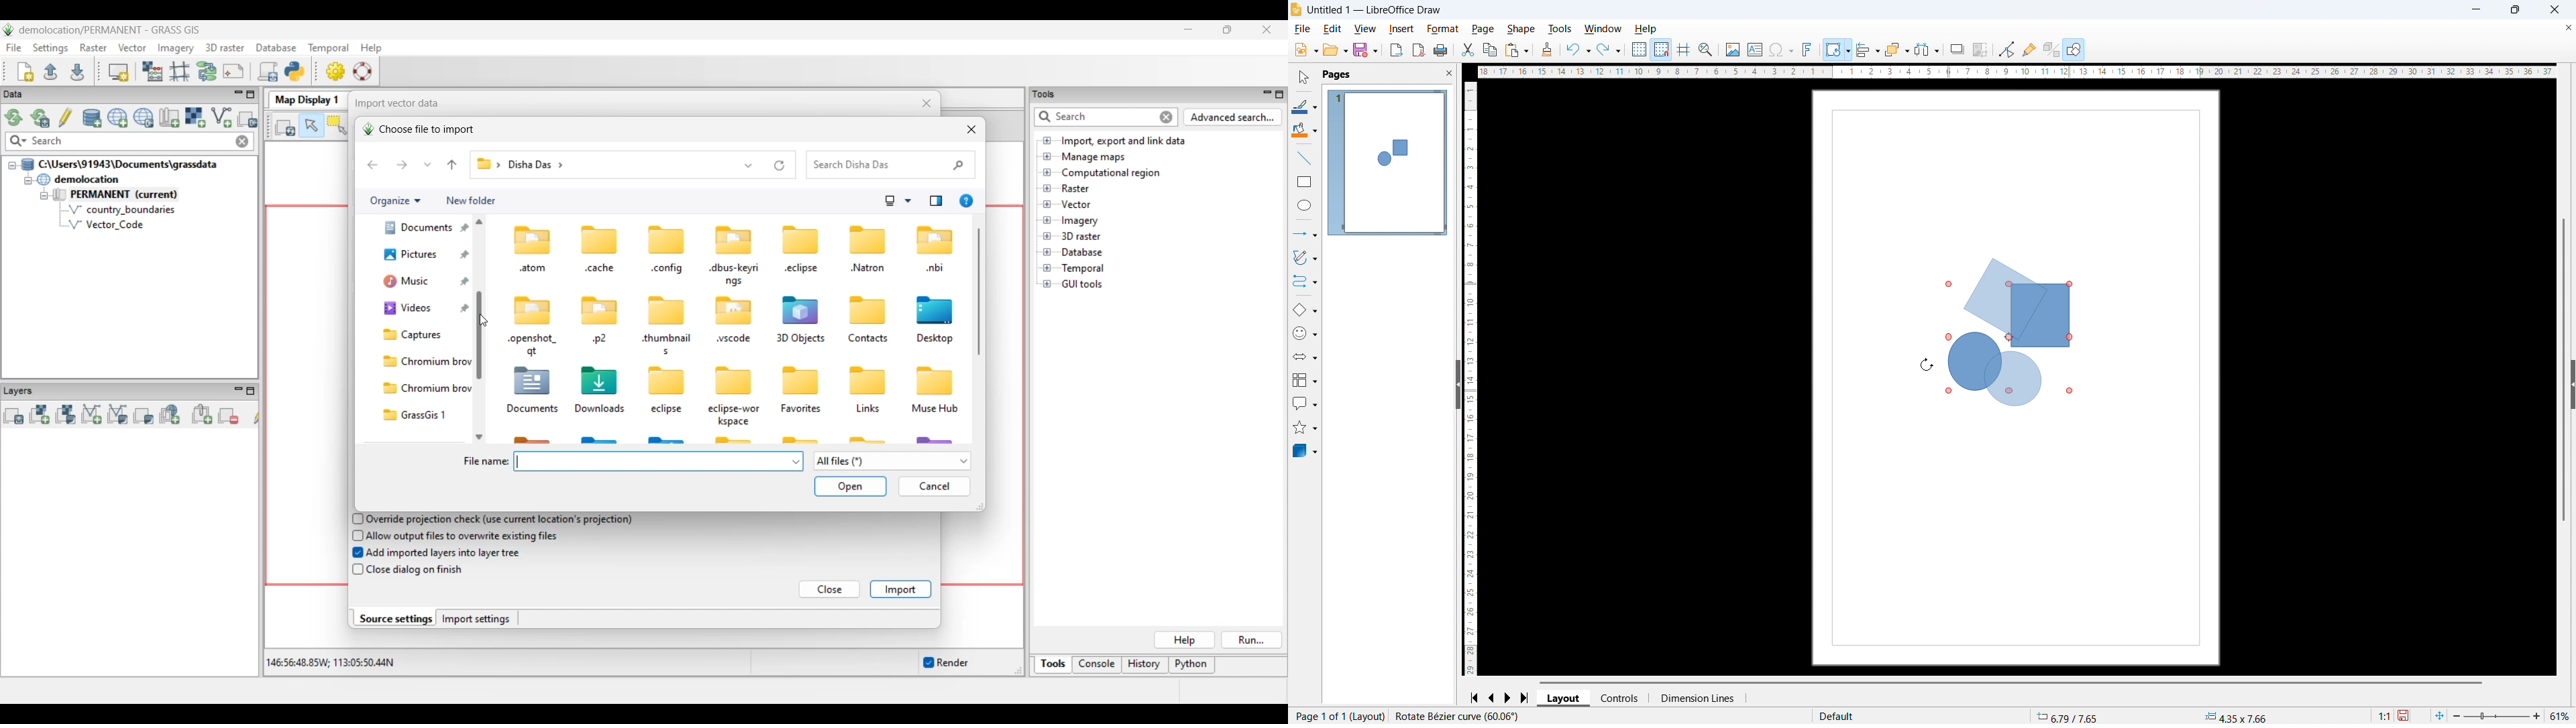  I want to click on Undo , so click(1578, 49).